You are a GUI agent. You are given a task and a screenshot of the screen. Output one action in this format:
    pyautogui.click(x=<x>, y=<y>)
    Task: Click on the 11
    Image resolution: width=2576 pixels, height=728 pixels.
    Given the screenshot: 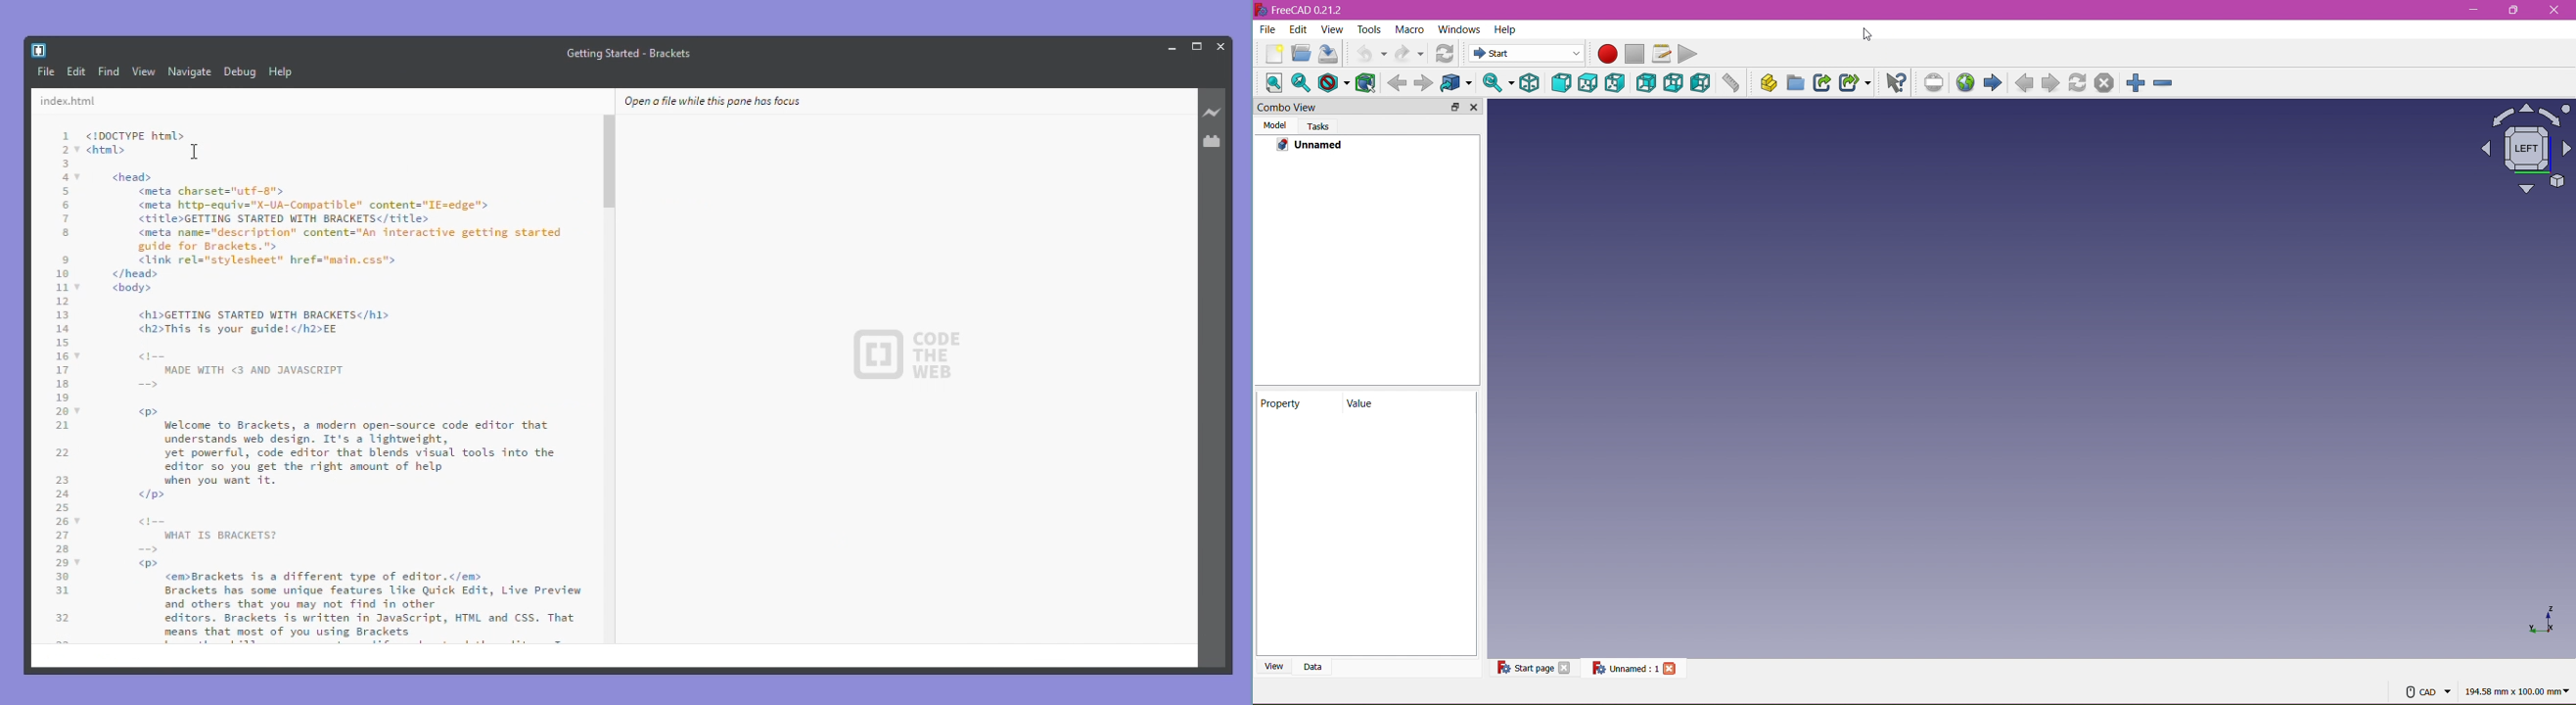 What is the action you would take?
    pyautogui.click(x=62, y=288)
    